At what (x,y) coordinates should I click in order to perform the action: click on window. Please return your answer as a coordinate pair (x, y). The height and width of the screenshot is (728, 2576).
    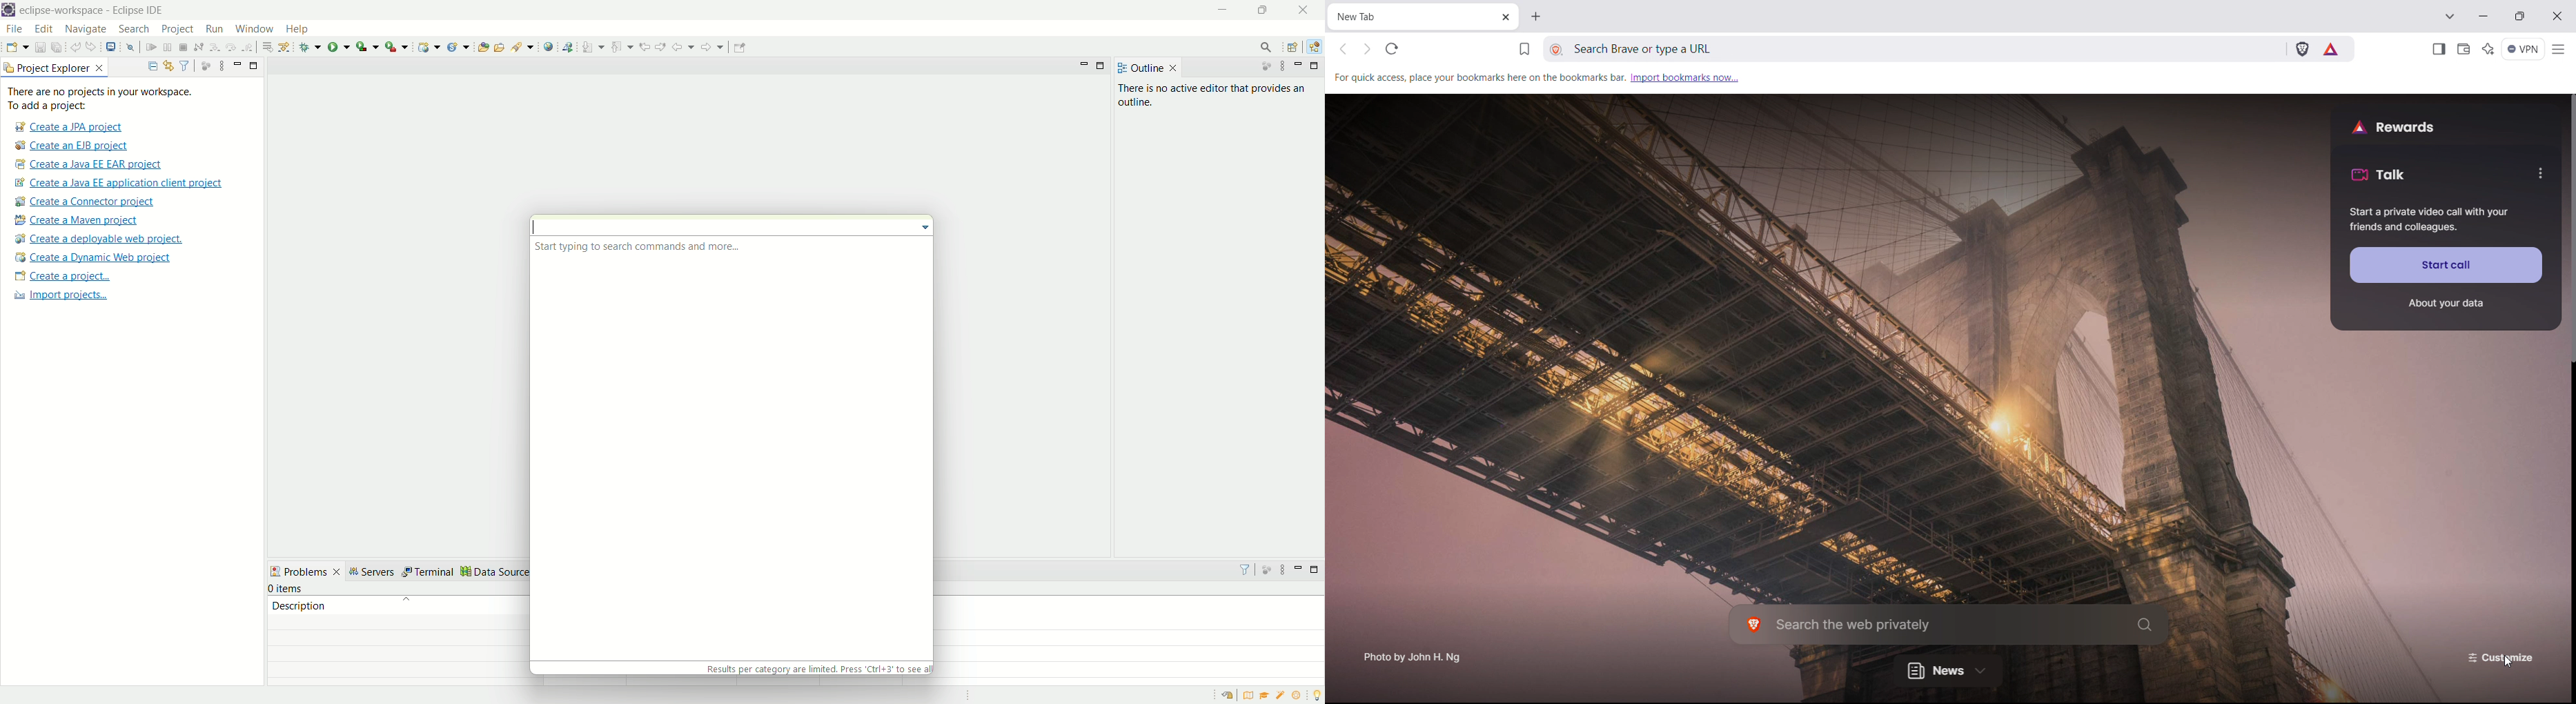
    Looking at the image, I should click on (253, 28).